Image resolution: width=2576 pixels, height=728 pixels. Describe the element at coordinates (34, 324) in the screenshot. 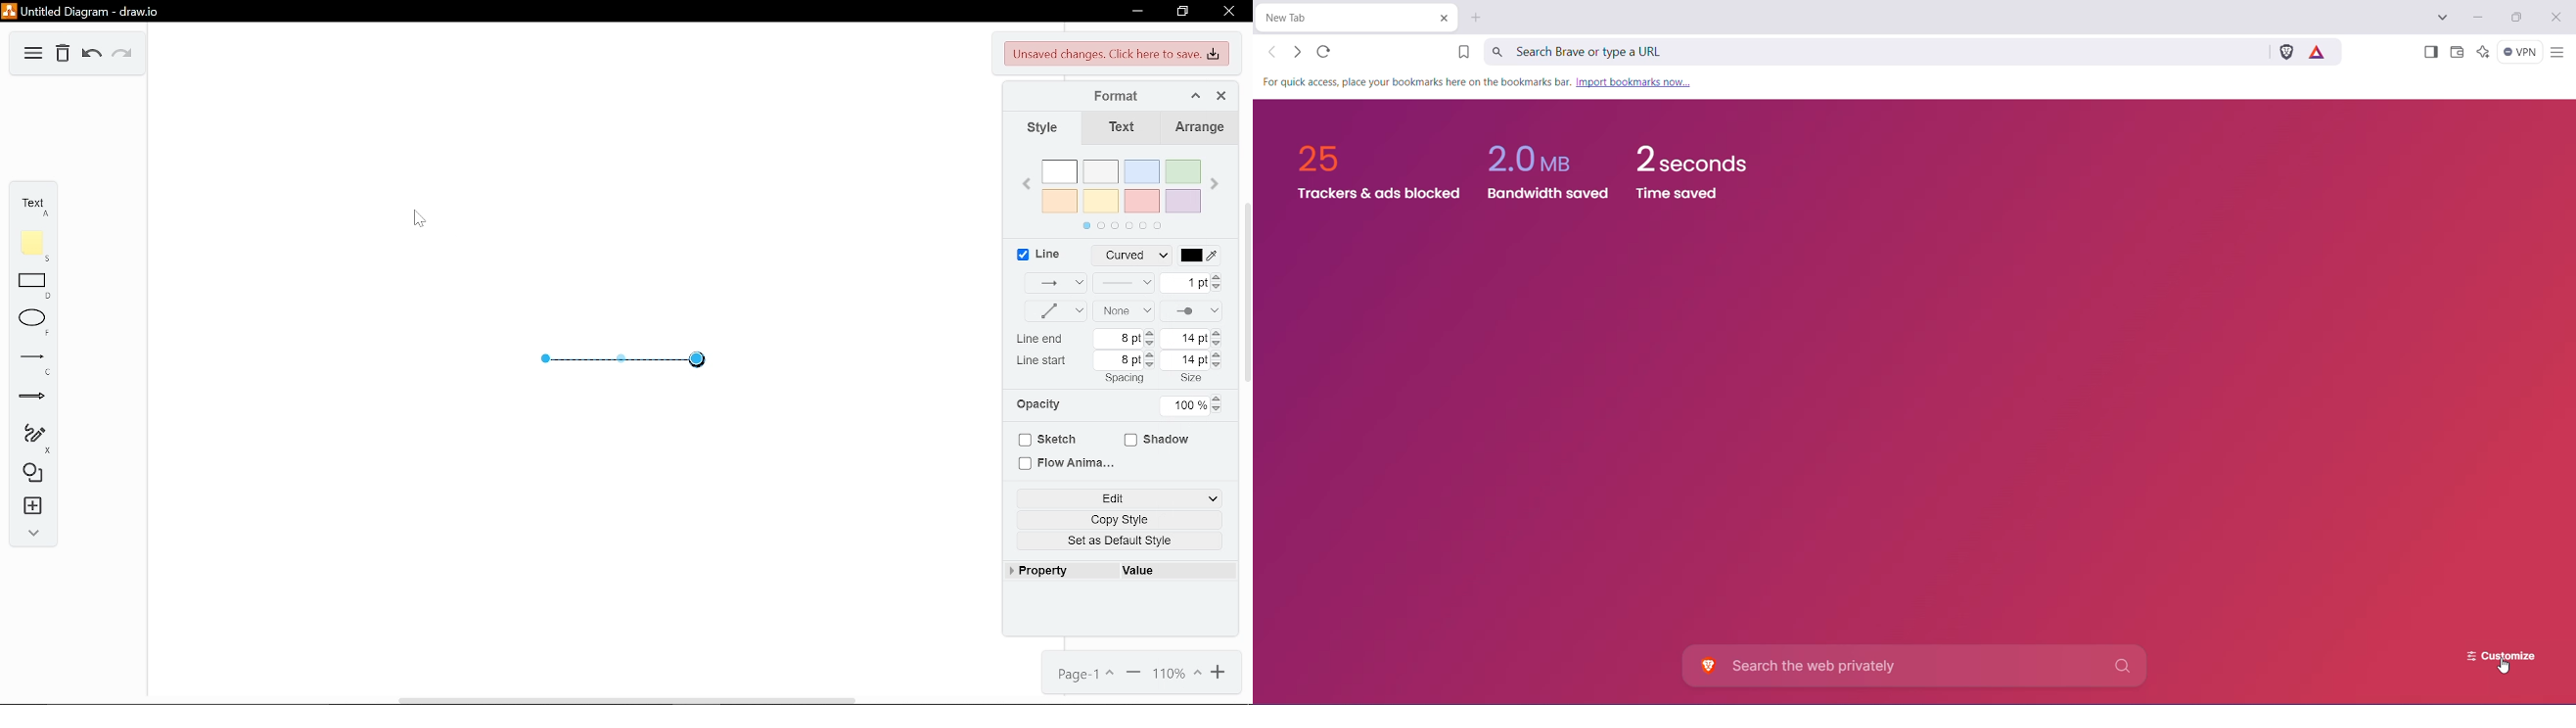

I see `Ellipse` at that location.